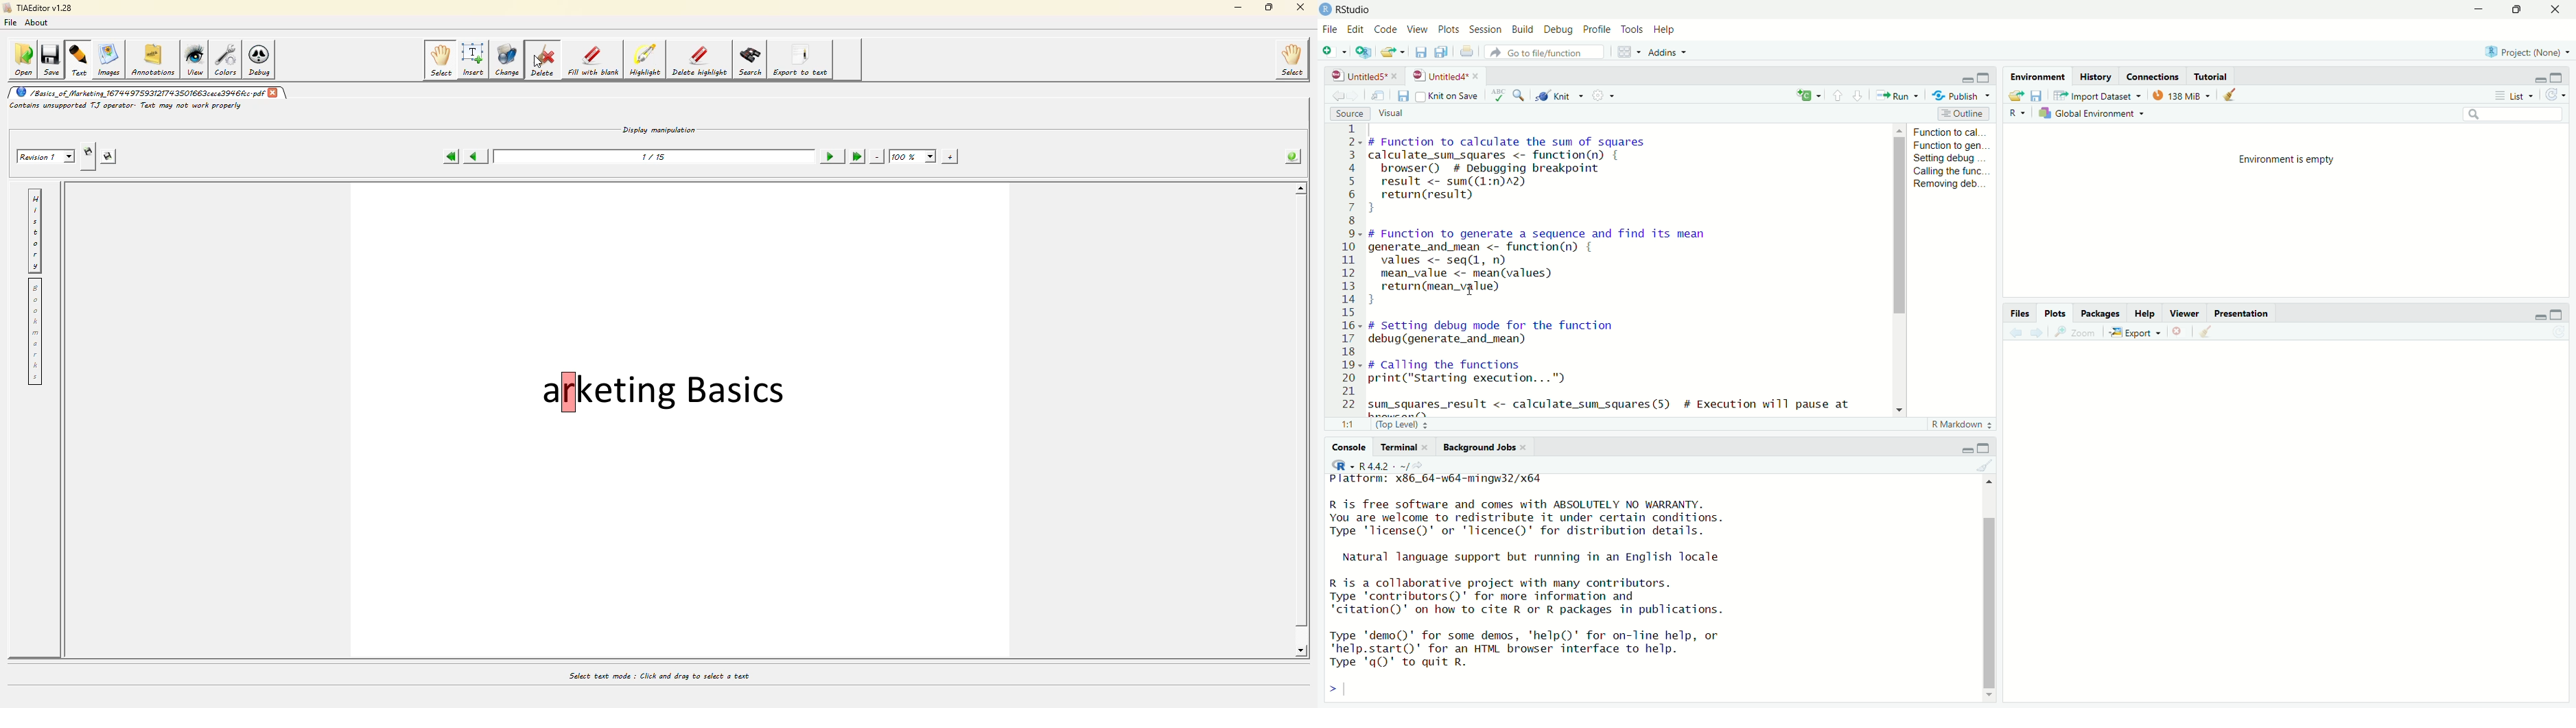 Image resolution: width=2576 pixels, height=728 pixels. Describe the element at coordinates (1337, 465) in the screenshot. I see `language select` at that location.